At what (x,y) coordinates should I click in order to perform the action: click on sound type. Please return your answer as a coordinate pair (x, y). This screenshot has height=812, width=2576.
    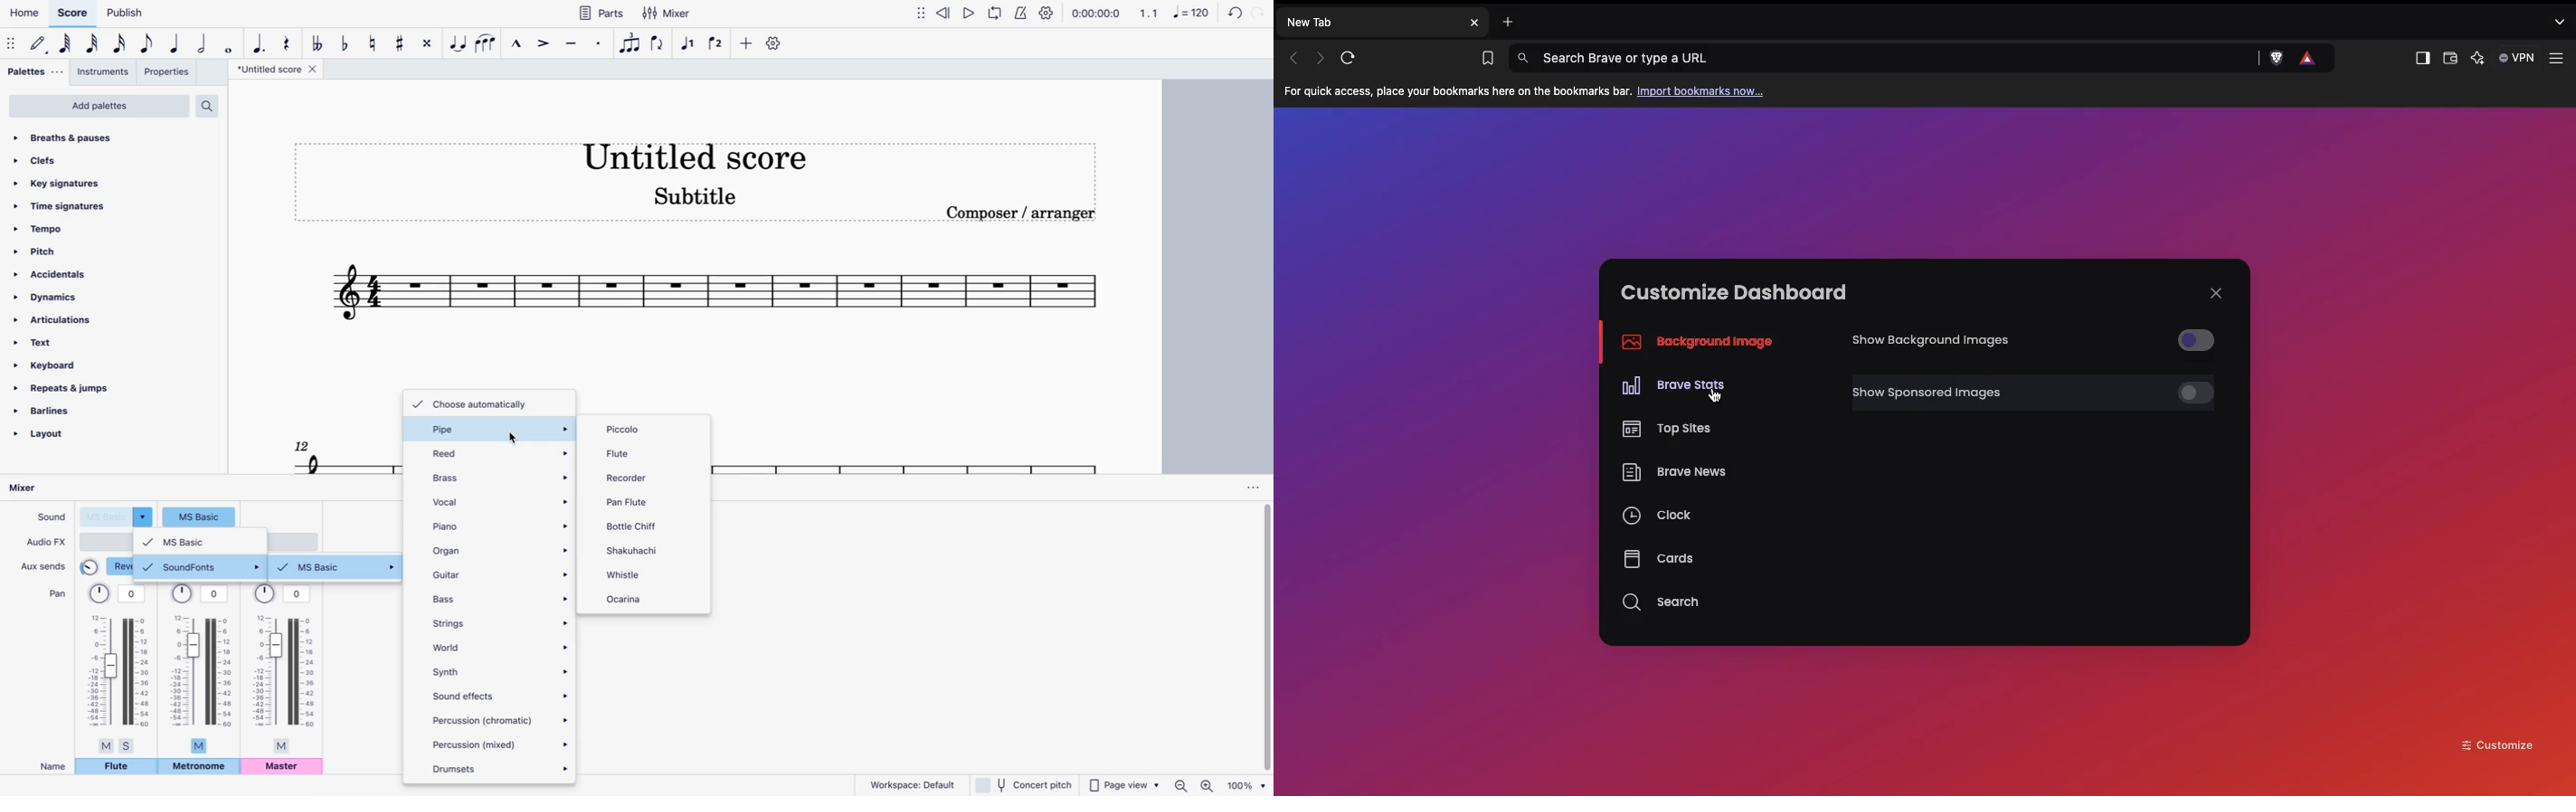
    Looking at the image, I should click on (199, 516).